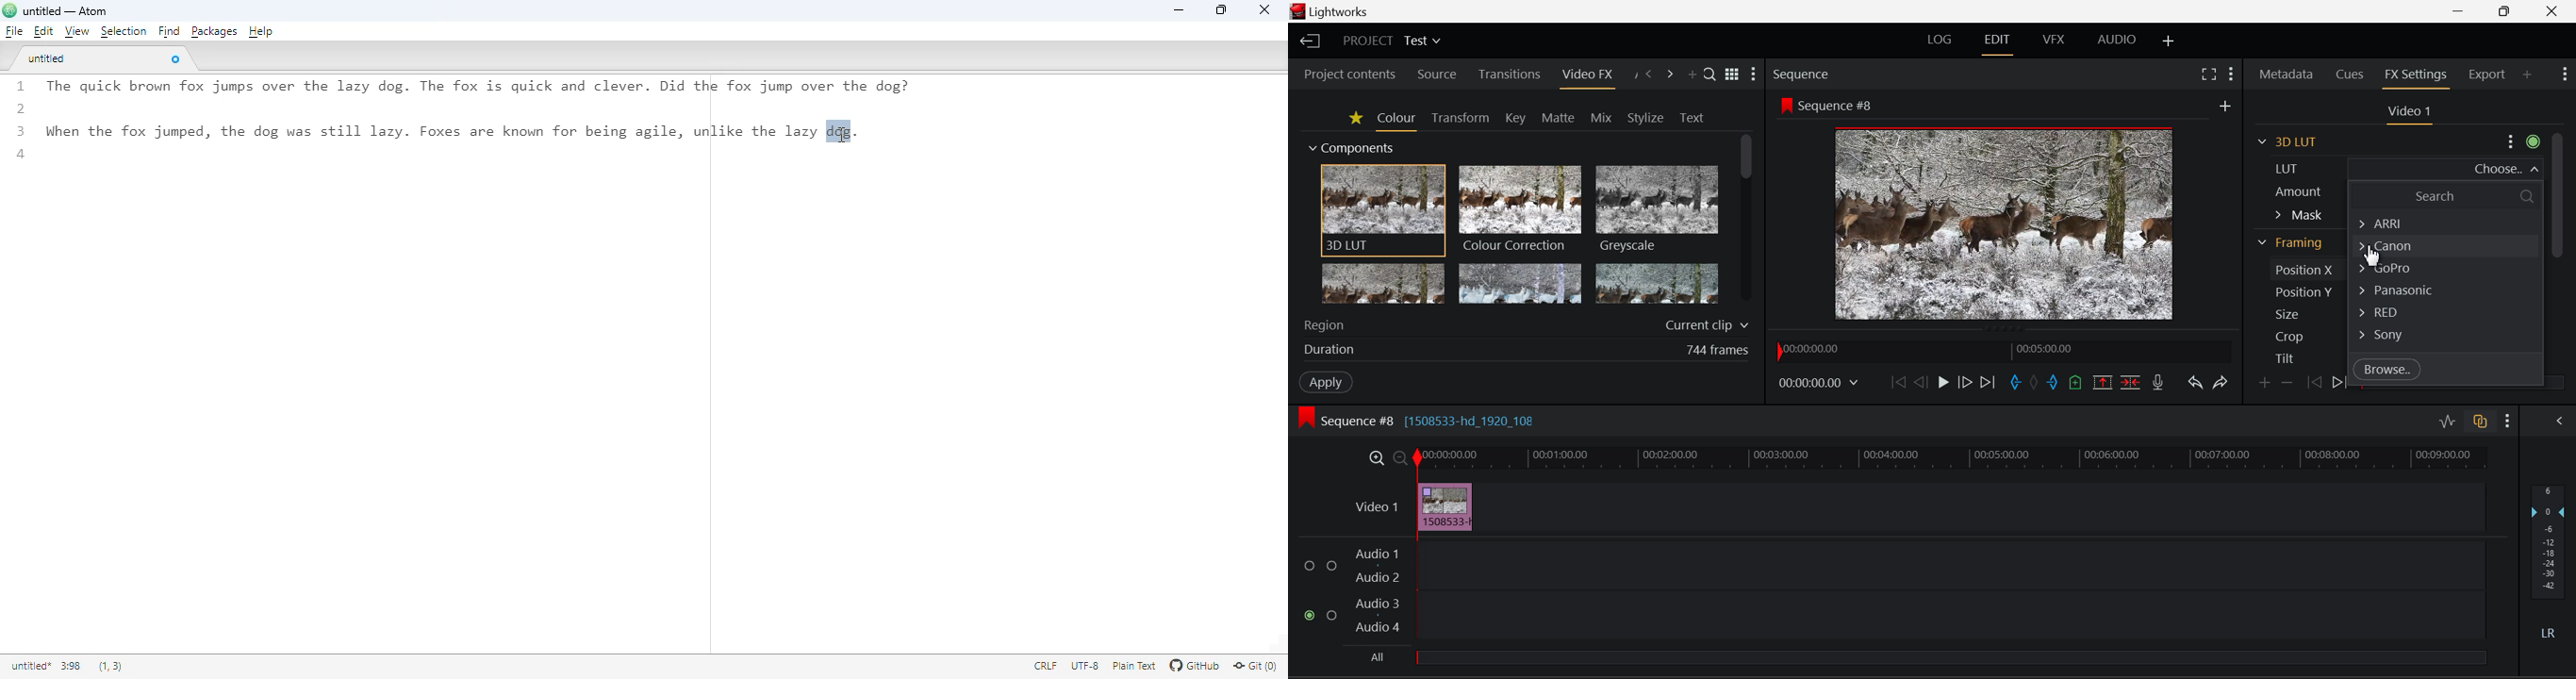 This screenshot has height=700, width=2576. I want to click on Mark Out, so click(2053, 382).